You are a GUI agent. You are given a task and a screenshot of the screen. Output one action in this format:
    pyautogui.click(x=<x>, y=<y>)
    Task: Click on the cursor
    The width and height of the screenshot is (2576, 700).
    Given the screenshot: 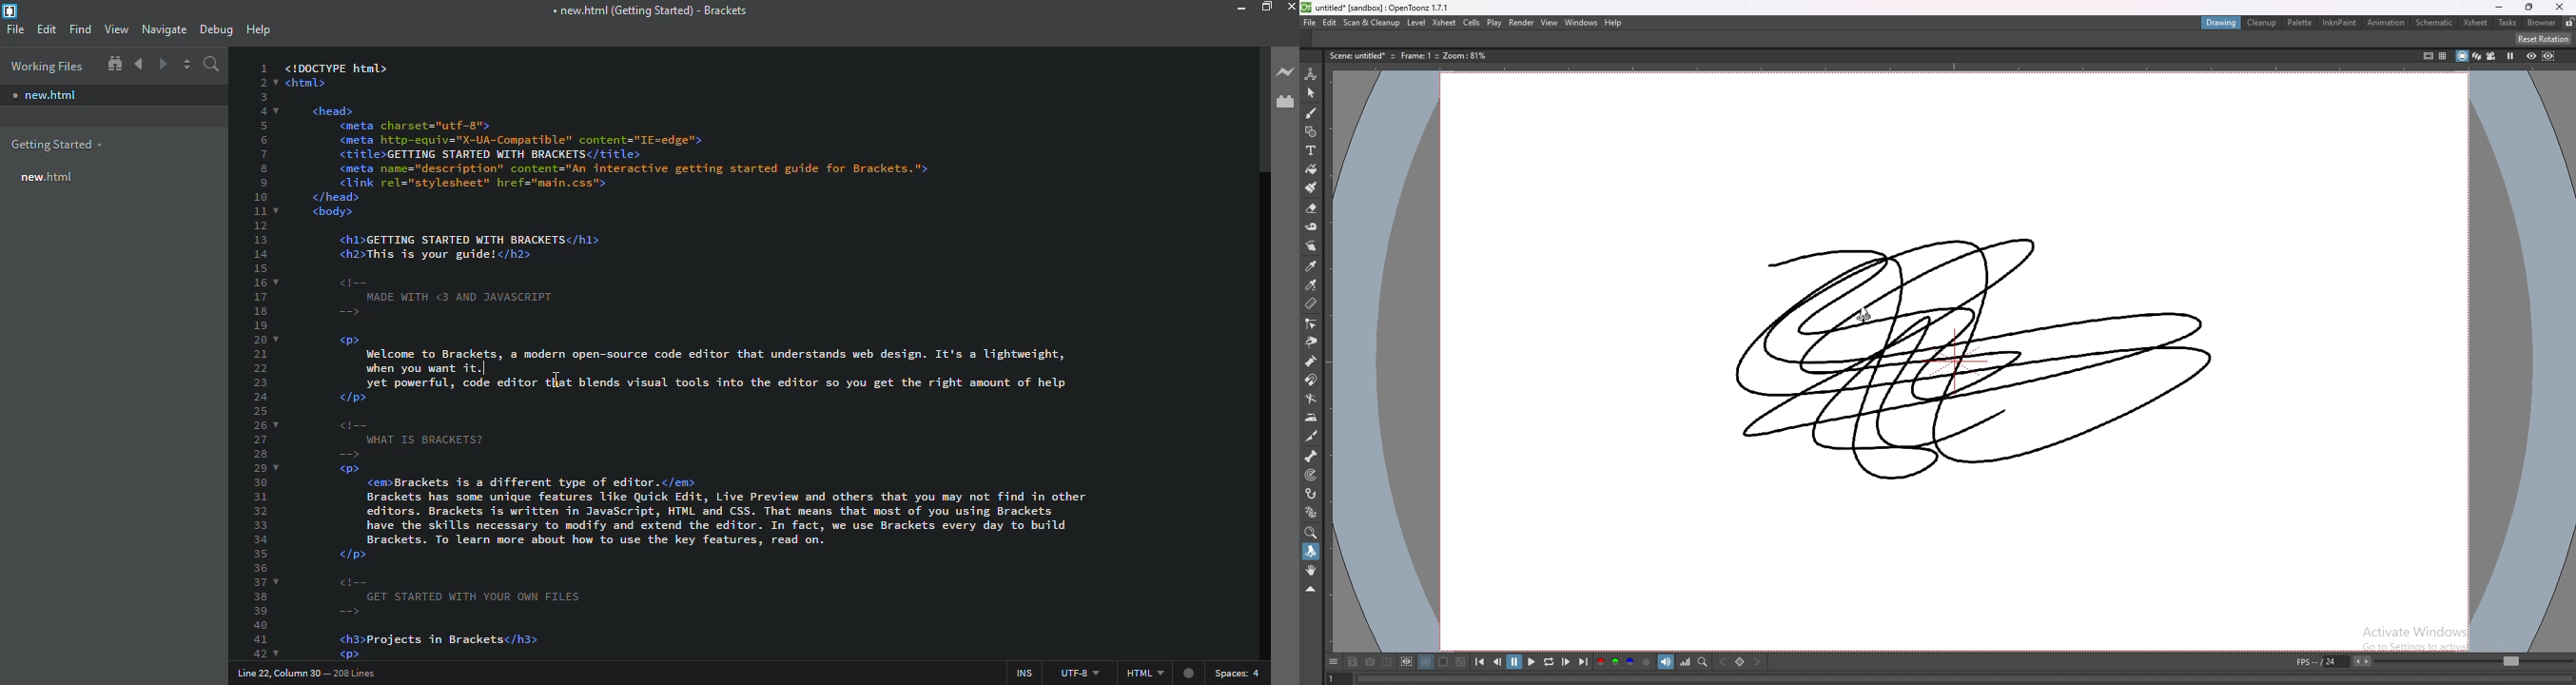 What is the action you would take?
    pyautogui.click(x=551, y=375)
    